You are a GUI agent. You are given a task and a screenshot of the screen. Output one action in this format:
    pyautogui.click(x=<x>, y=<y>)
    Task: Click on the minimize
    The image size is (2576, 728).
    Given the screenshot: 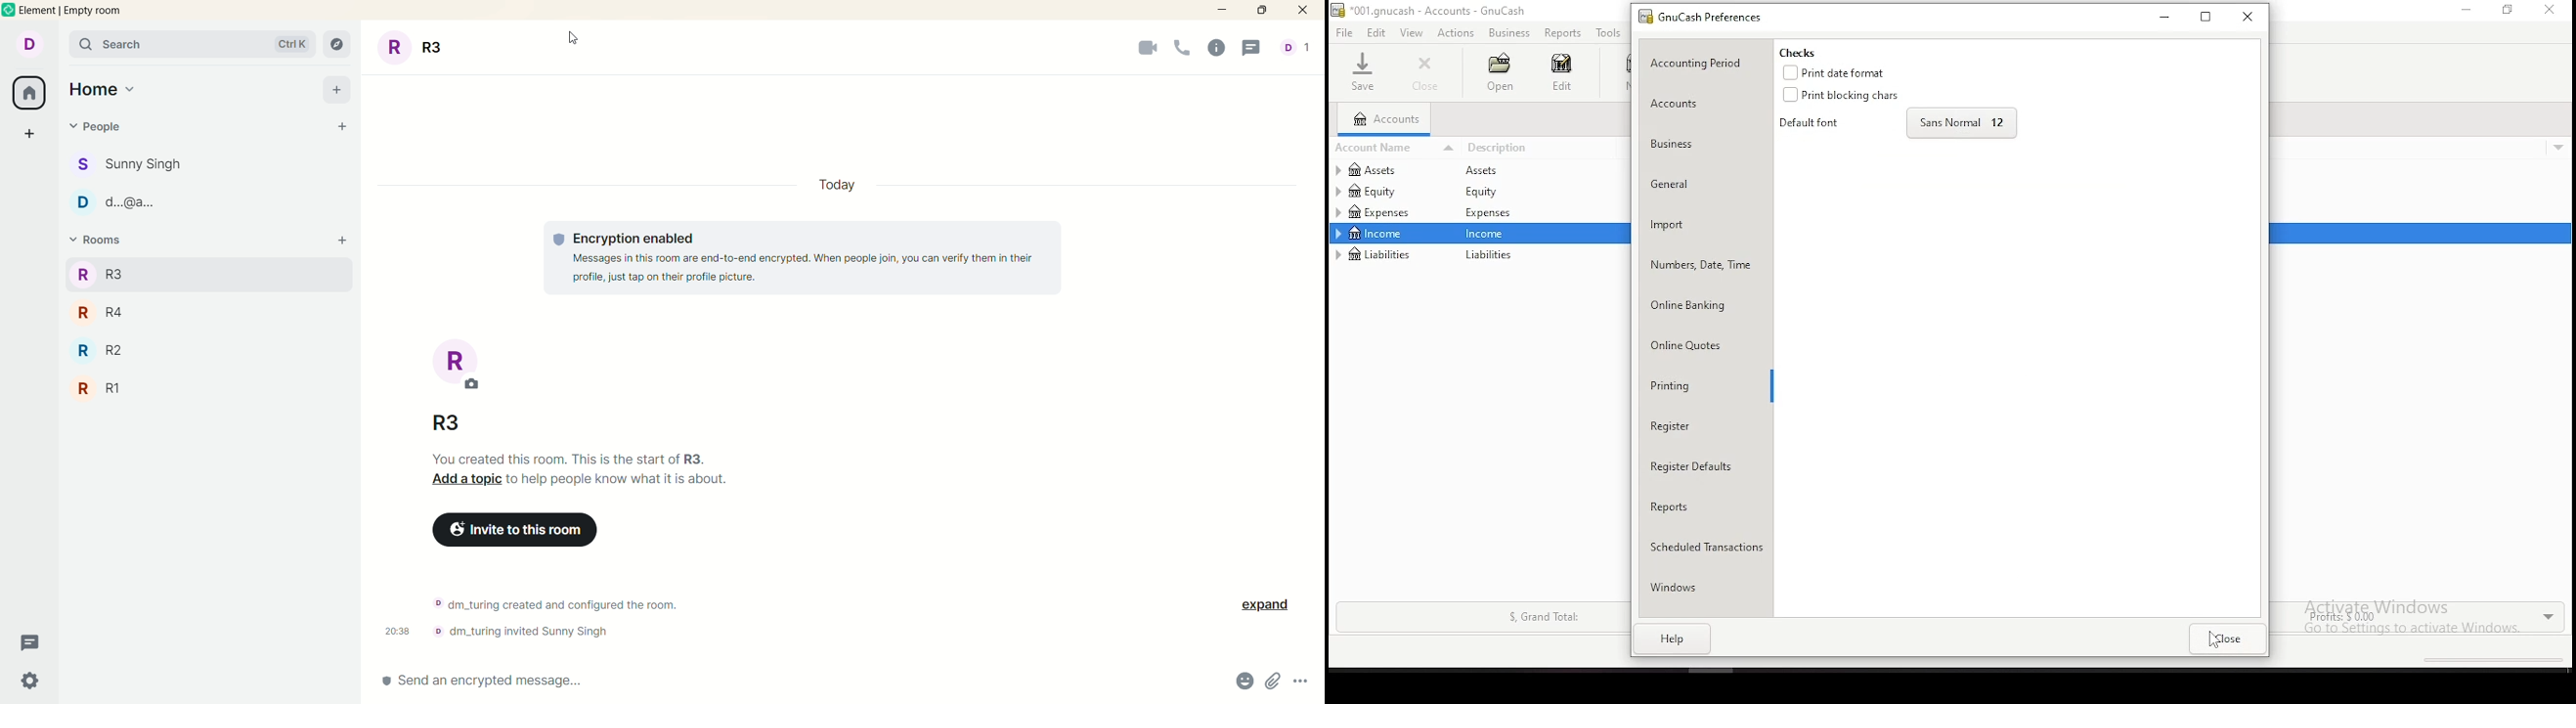 What is the action you would take?
    pyautogui.click(x=1223, y=14)
    